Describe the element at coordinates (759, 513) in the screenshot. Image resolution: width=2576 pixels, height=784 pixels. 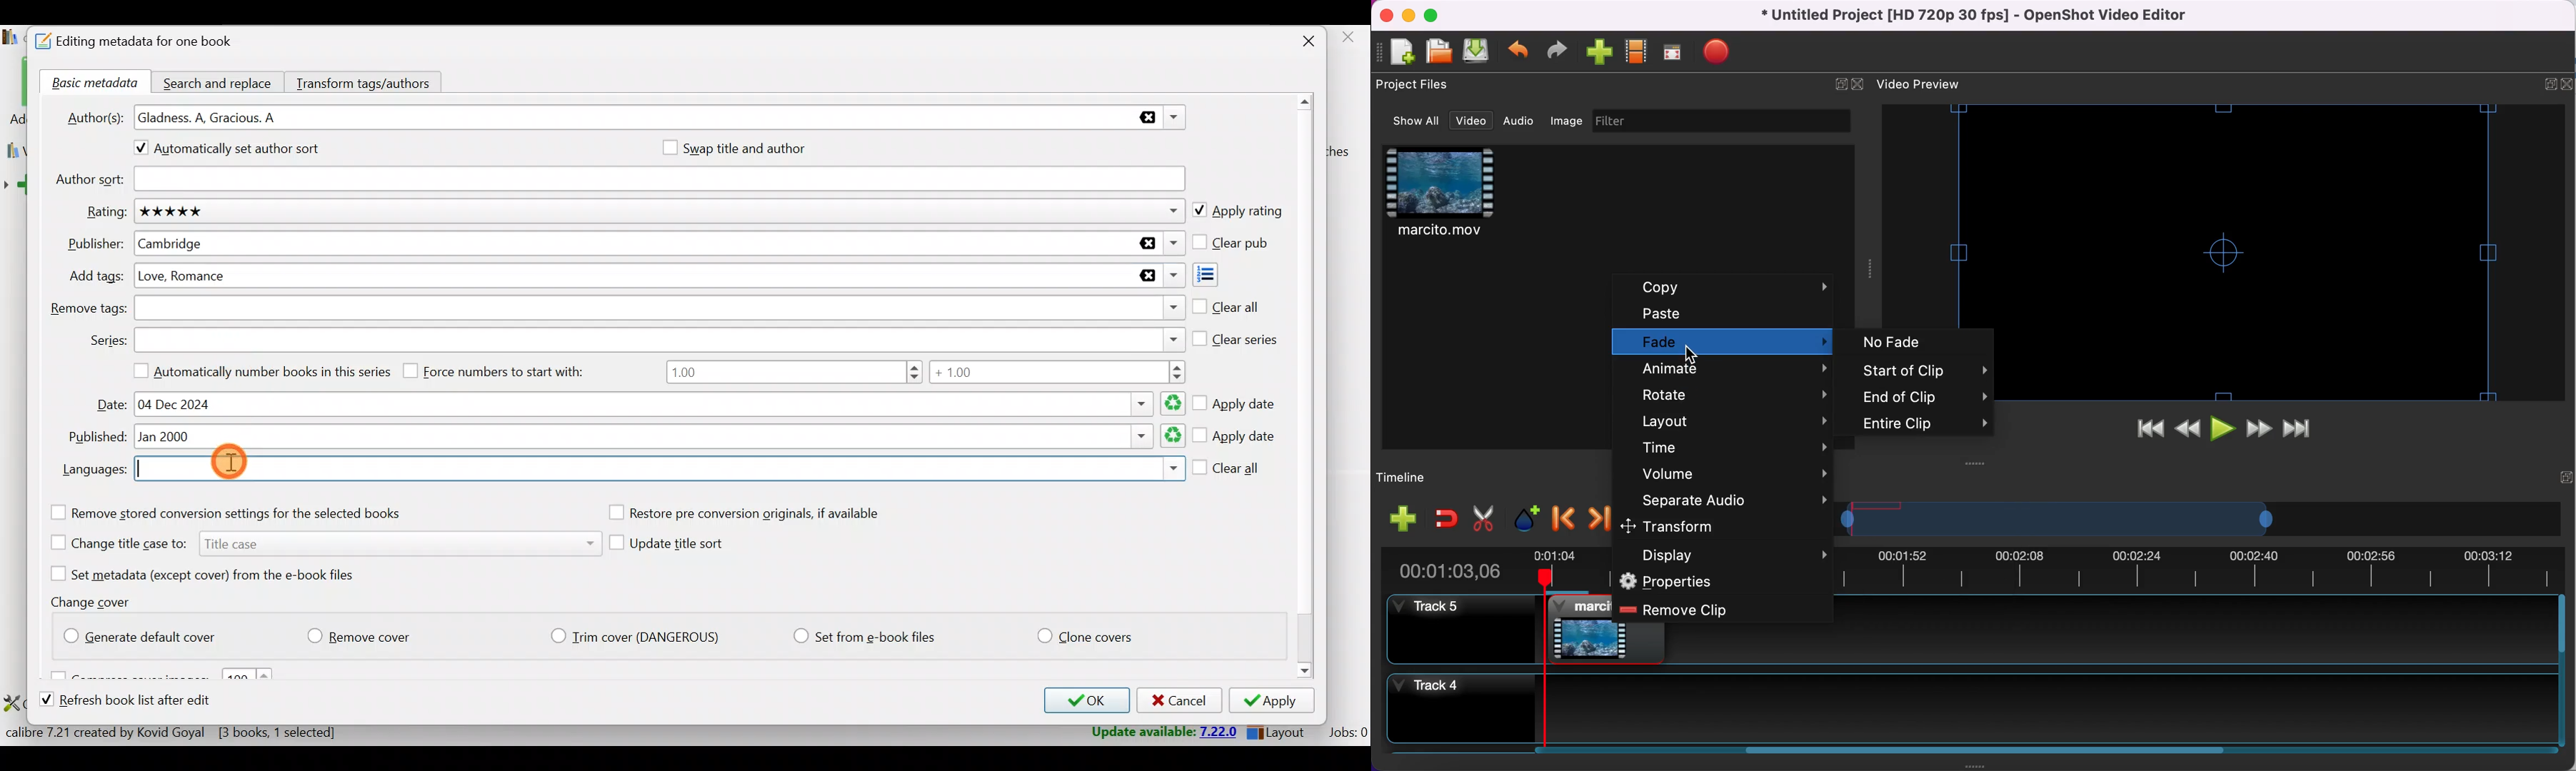
I see `Restore pre conversion originals, if available` at that location.